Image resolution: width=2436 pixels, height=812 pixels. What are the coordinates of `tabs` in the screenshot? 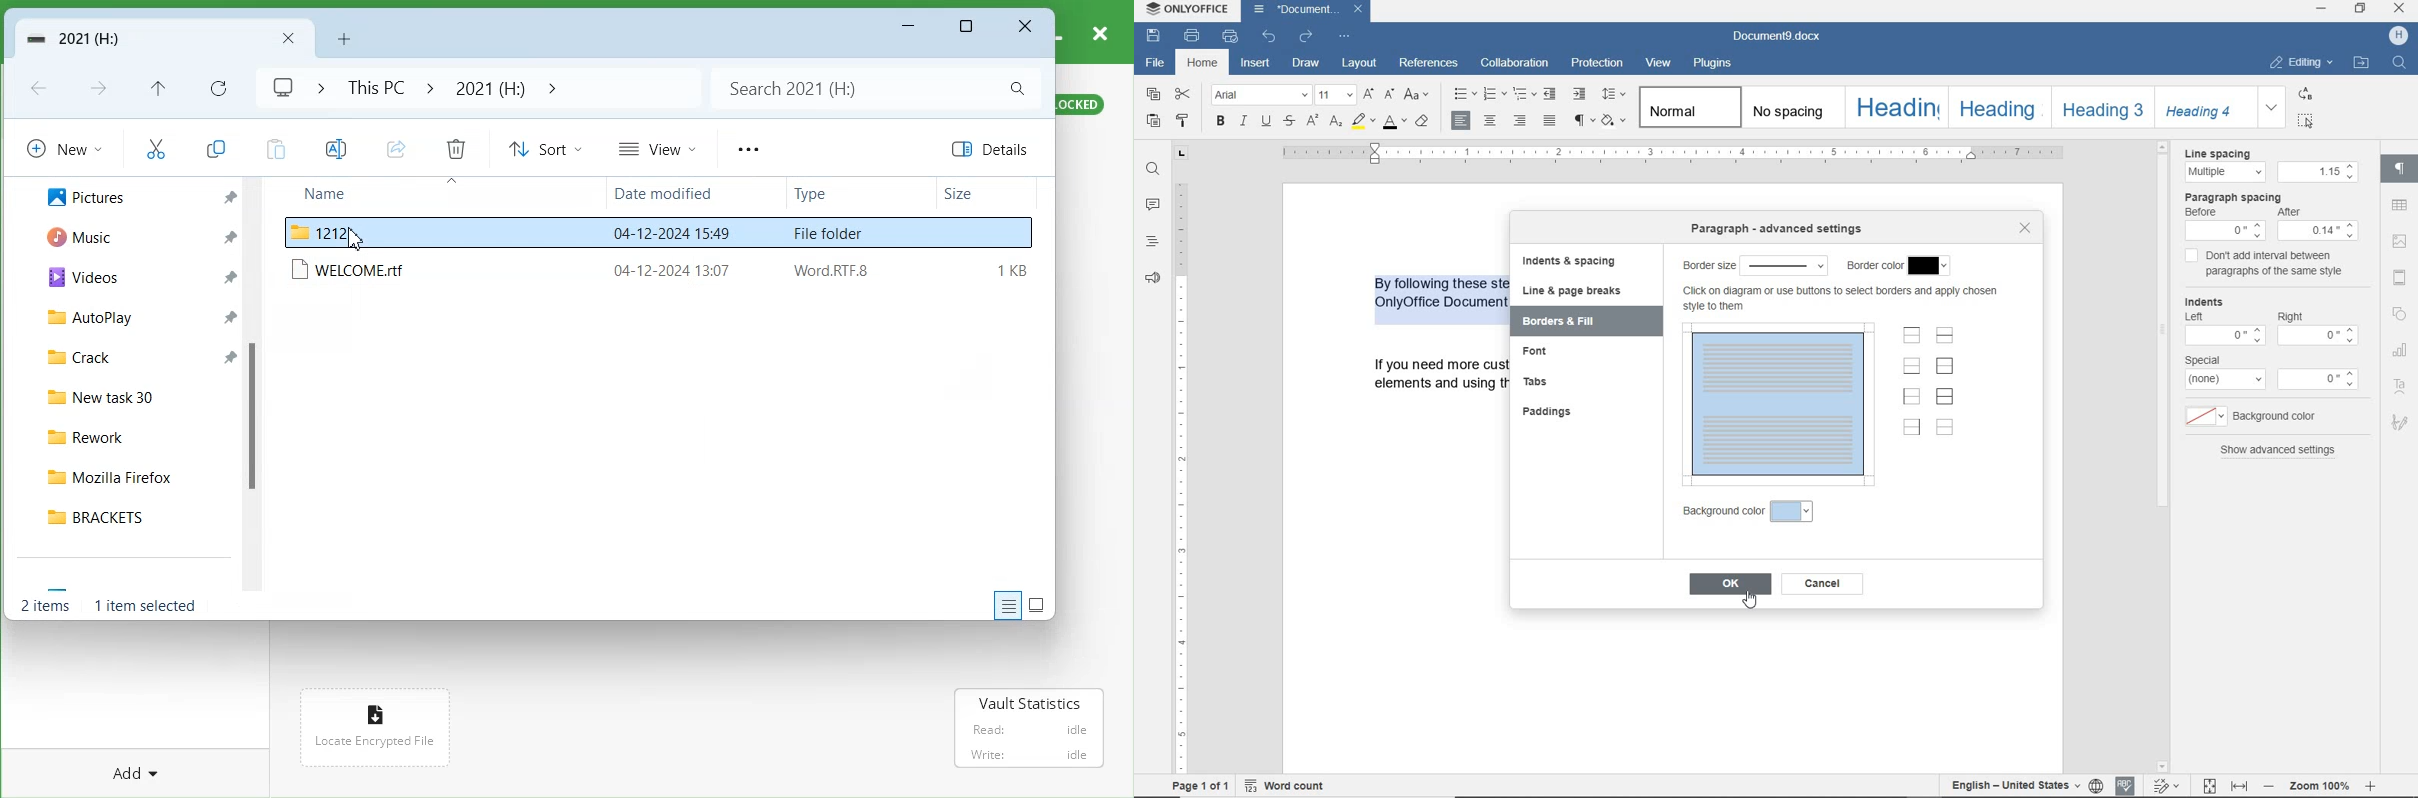 It's located at (1541, 382).